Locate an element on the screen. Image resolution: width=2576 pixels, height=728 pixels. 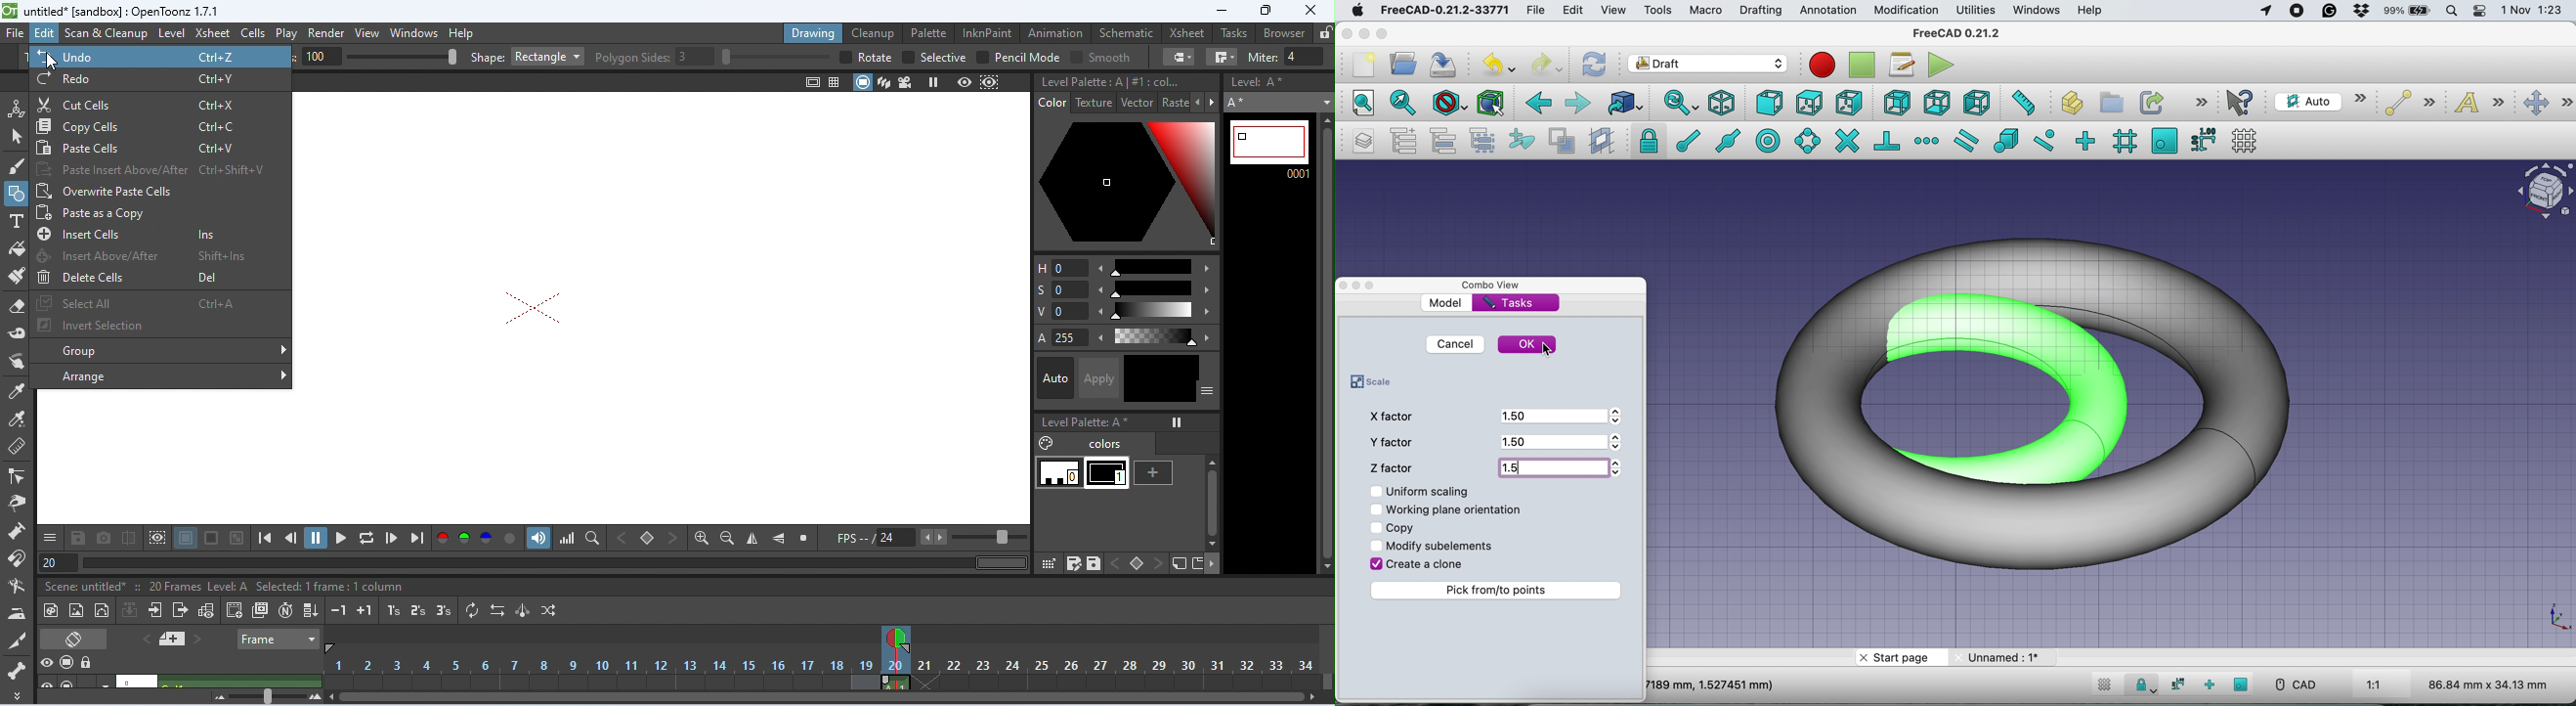
last frame is located at coordinates (417, 538).